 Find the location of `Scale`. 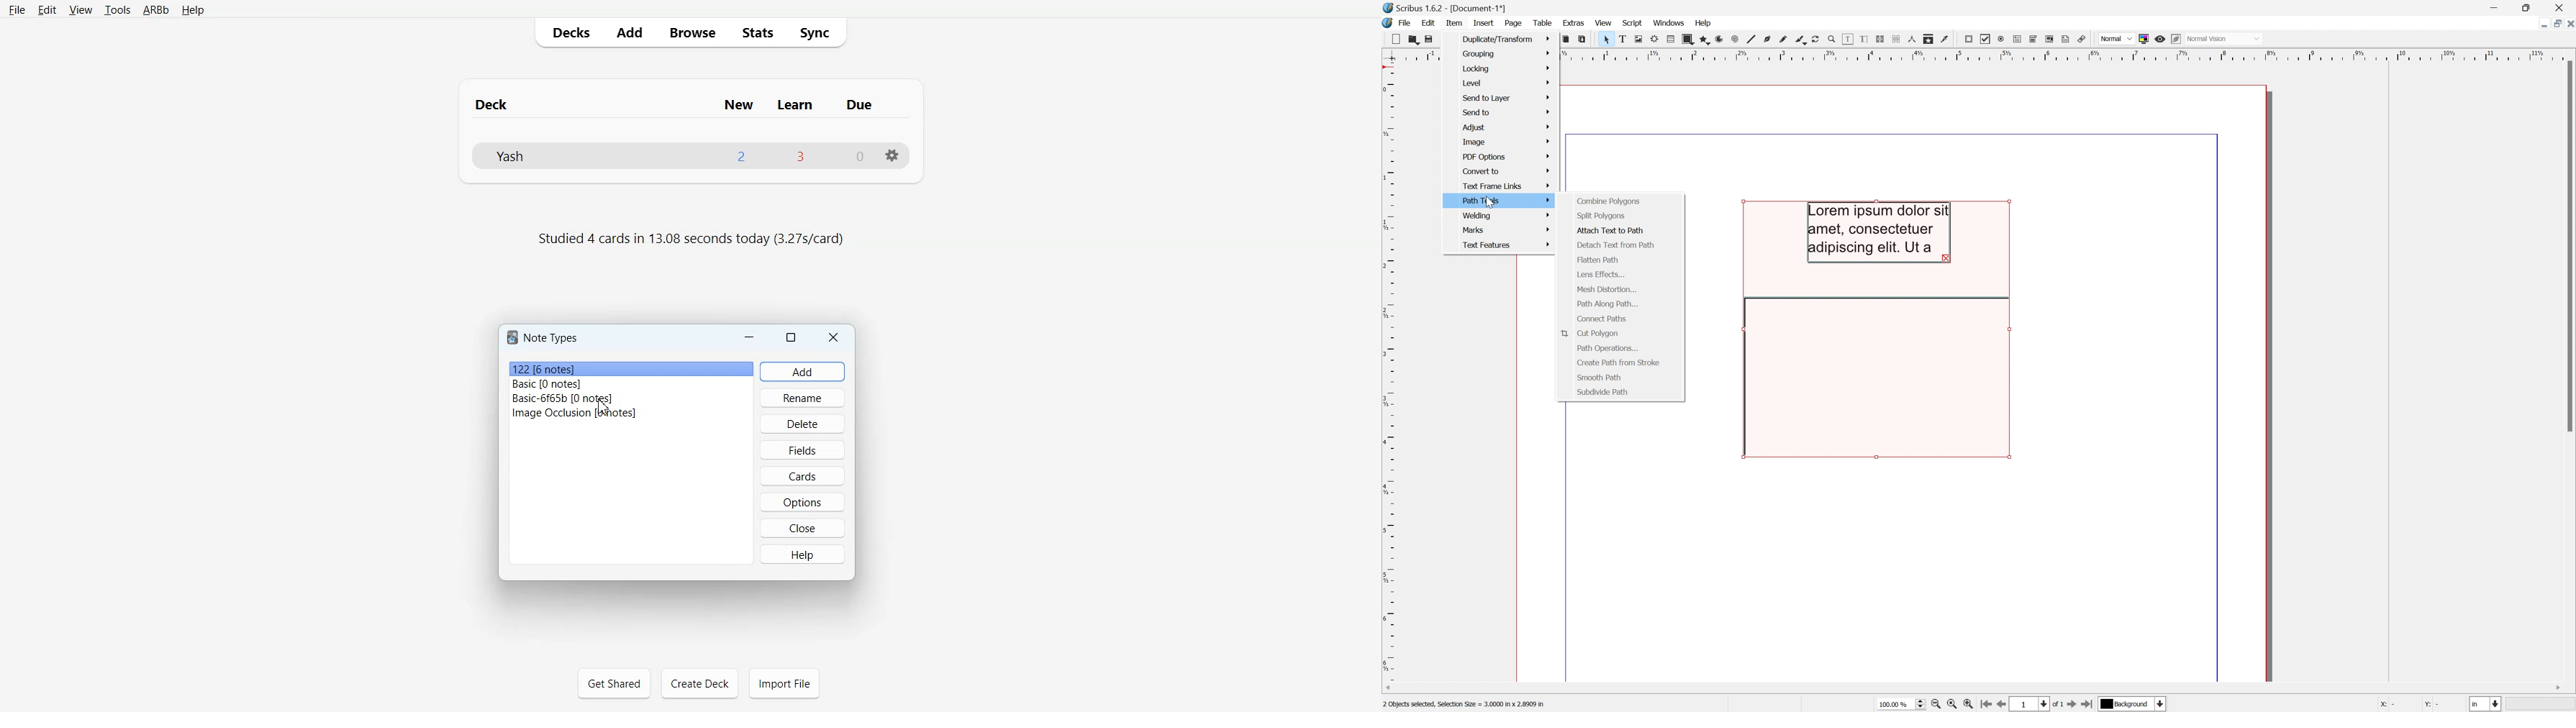

Scale is located at coordinates (2069, 55).